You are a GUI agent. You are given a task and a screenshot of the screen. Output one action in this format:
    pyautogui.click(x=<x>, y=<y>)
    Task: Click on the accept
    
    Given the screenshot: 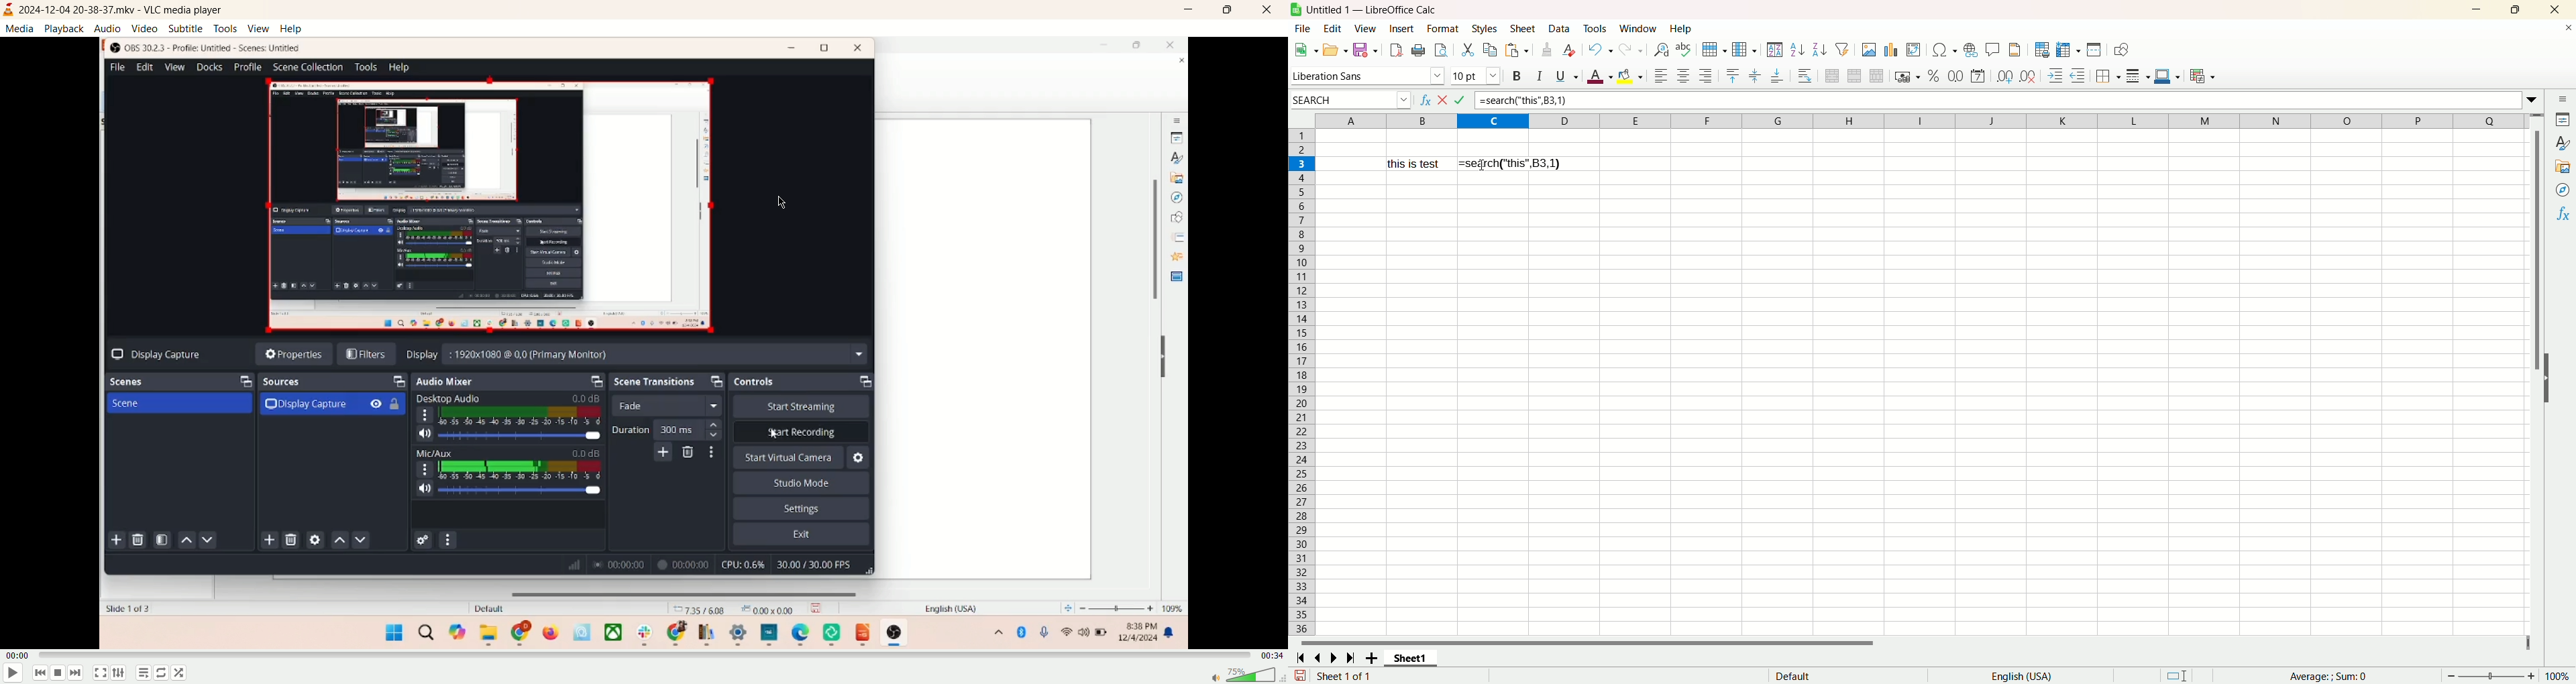 What is the action you would take?
    pyautogui.click(x=1462, y=101)
    